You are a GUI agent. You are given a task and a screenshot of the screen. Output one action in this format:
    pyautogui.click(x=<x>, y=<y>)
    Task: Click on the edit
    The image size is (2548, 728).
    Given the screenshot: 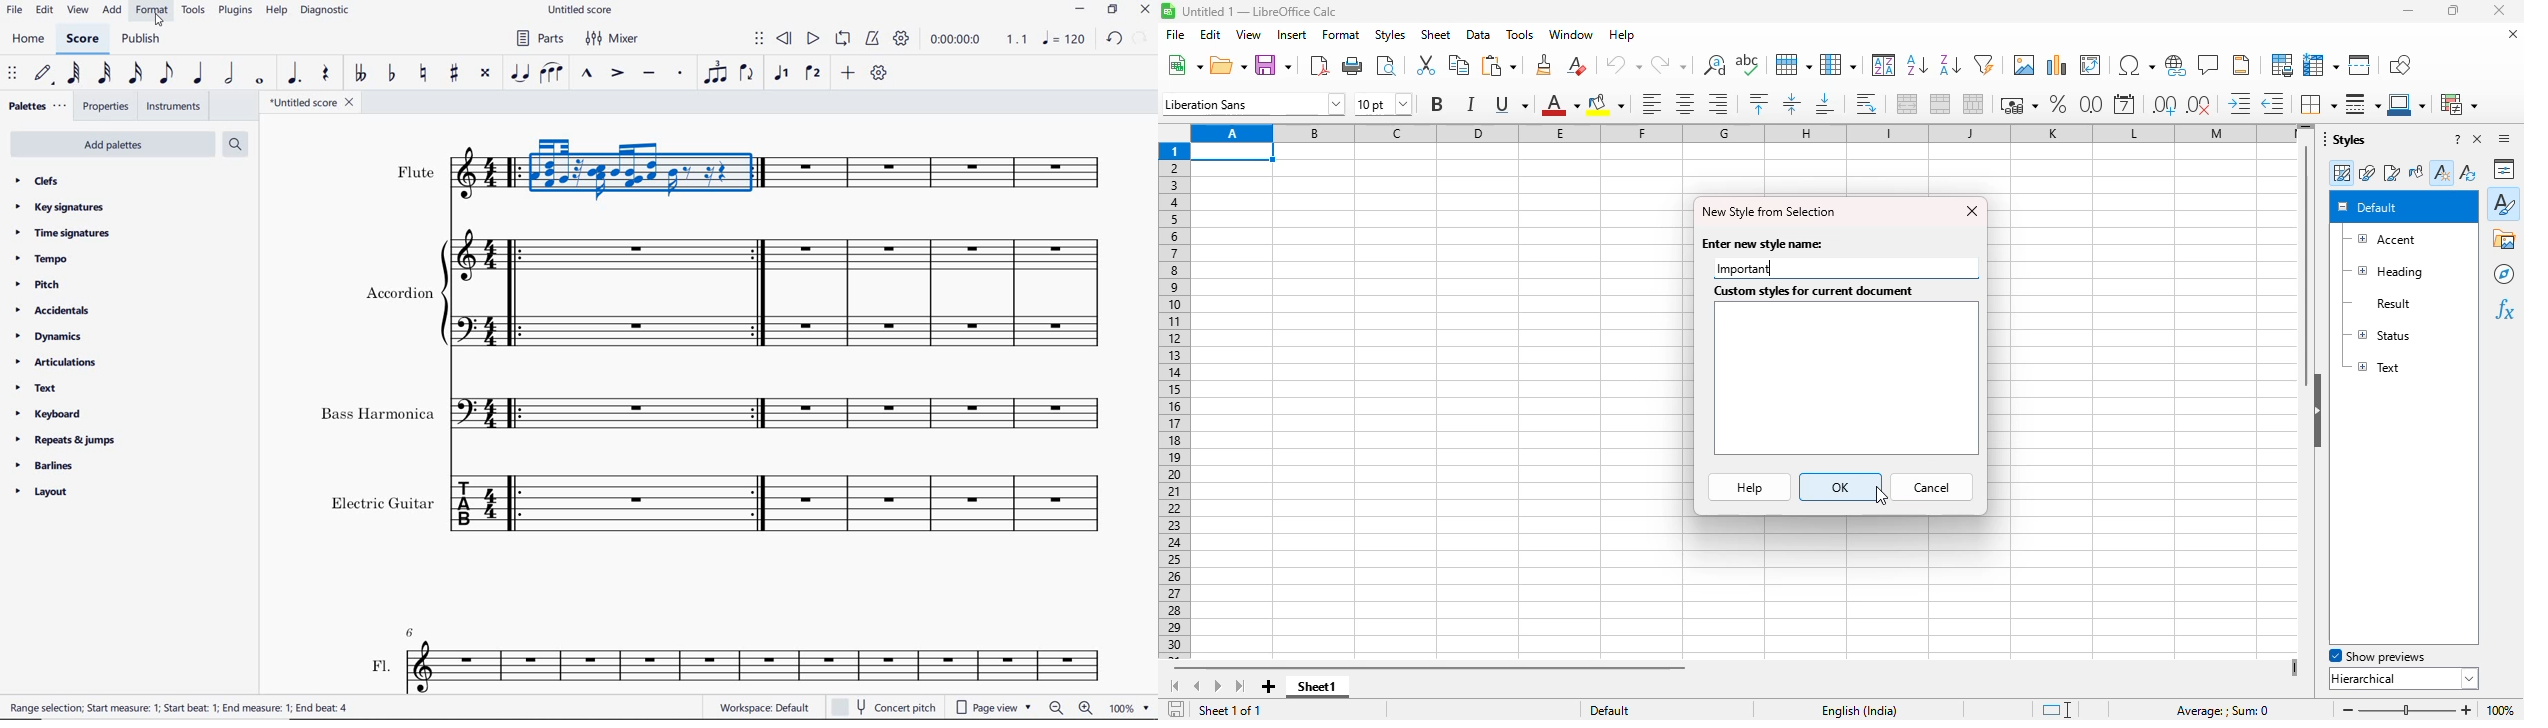 What is the action you would take?
    pyautogui.click(x=1210, y=35)
    